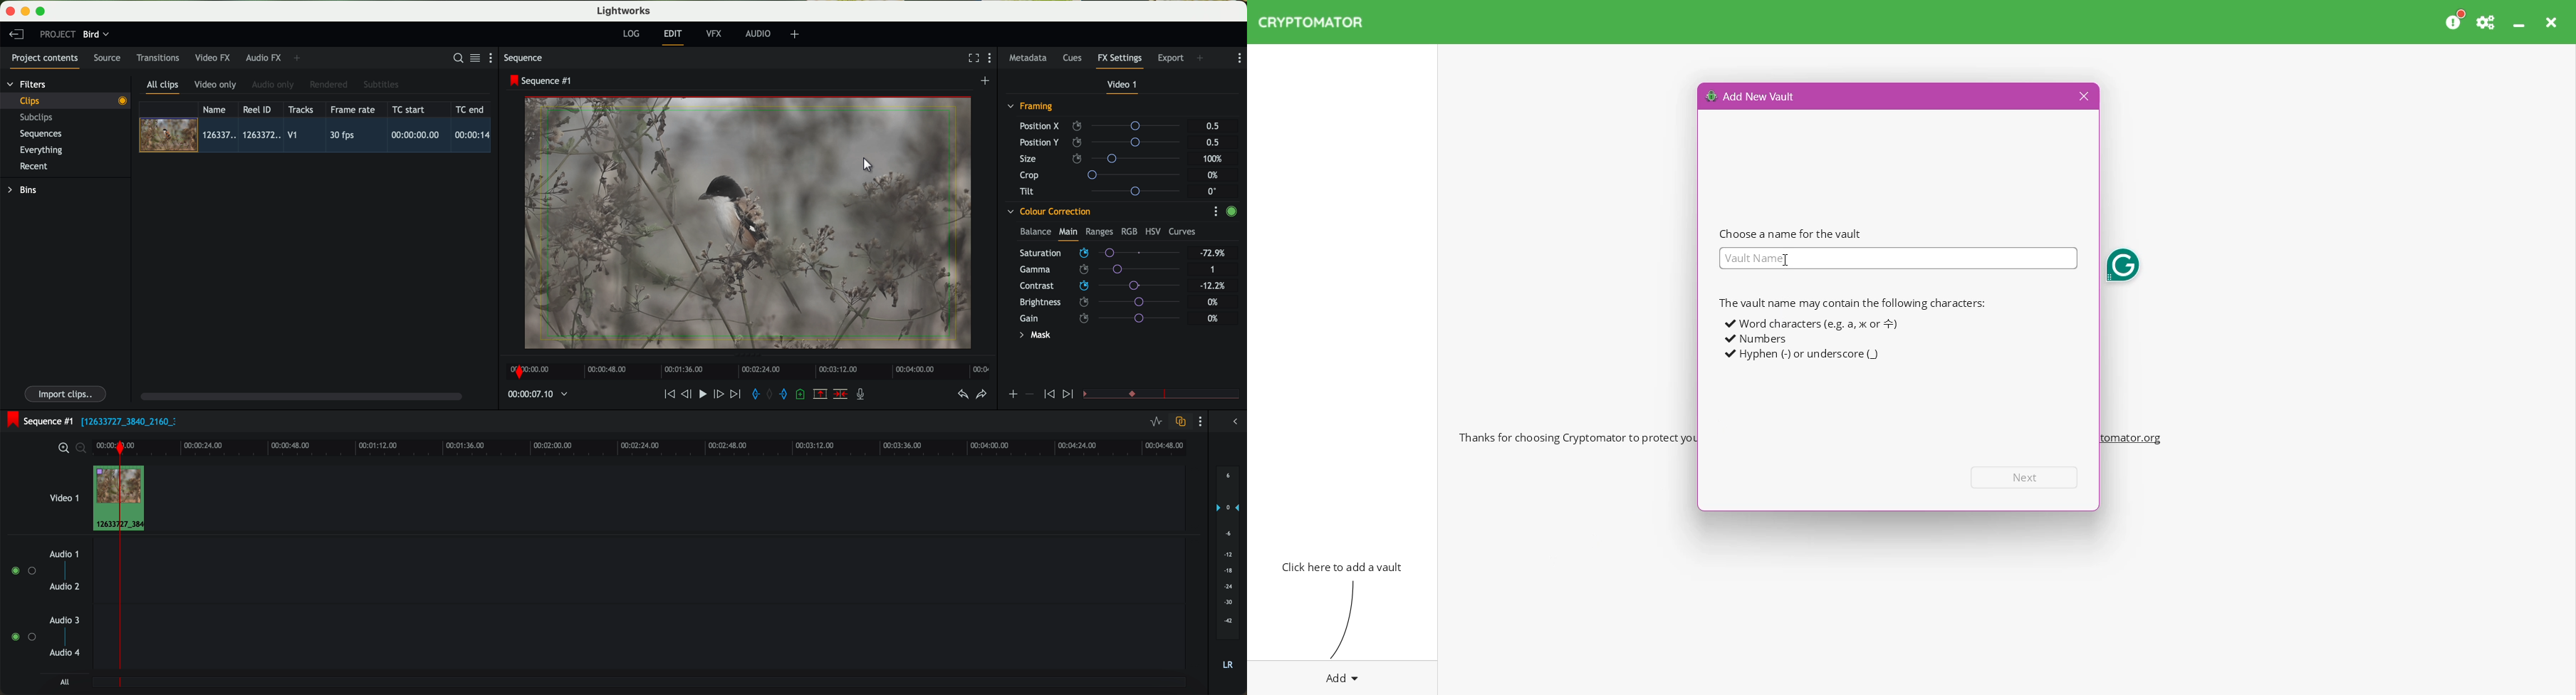 Image resolution: width=2576 pixels, height=700 pixels. Describe the element at coordinates (625, 10) in the screenshot. I see `Lightworks` at that location.